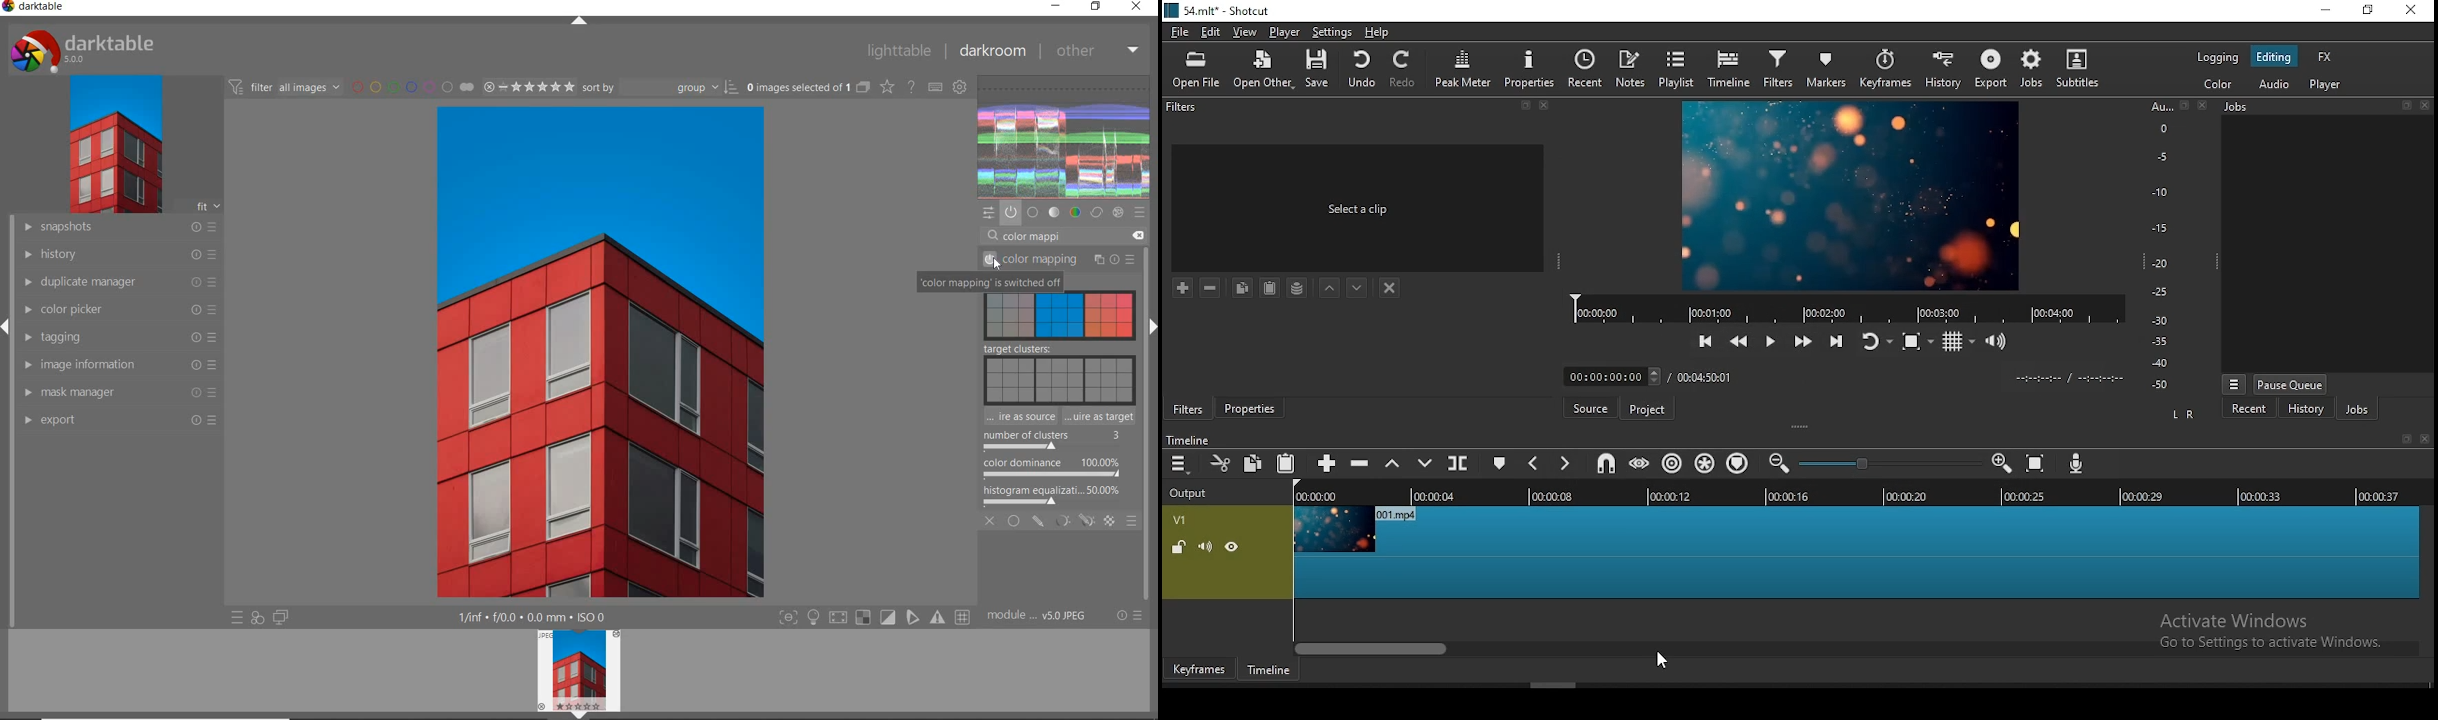 This screenshot has width=2464, height=728. Describe the element at coordinates (2357, 410) in the screenshot. I see `jobs` at that location.